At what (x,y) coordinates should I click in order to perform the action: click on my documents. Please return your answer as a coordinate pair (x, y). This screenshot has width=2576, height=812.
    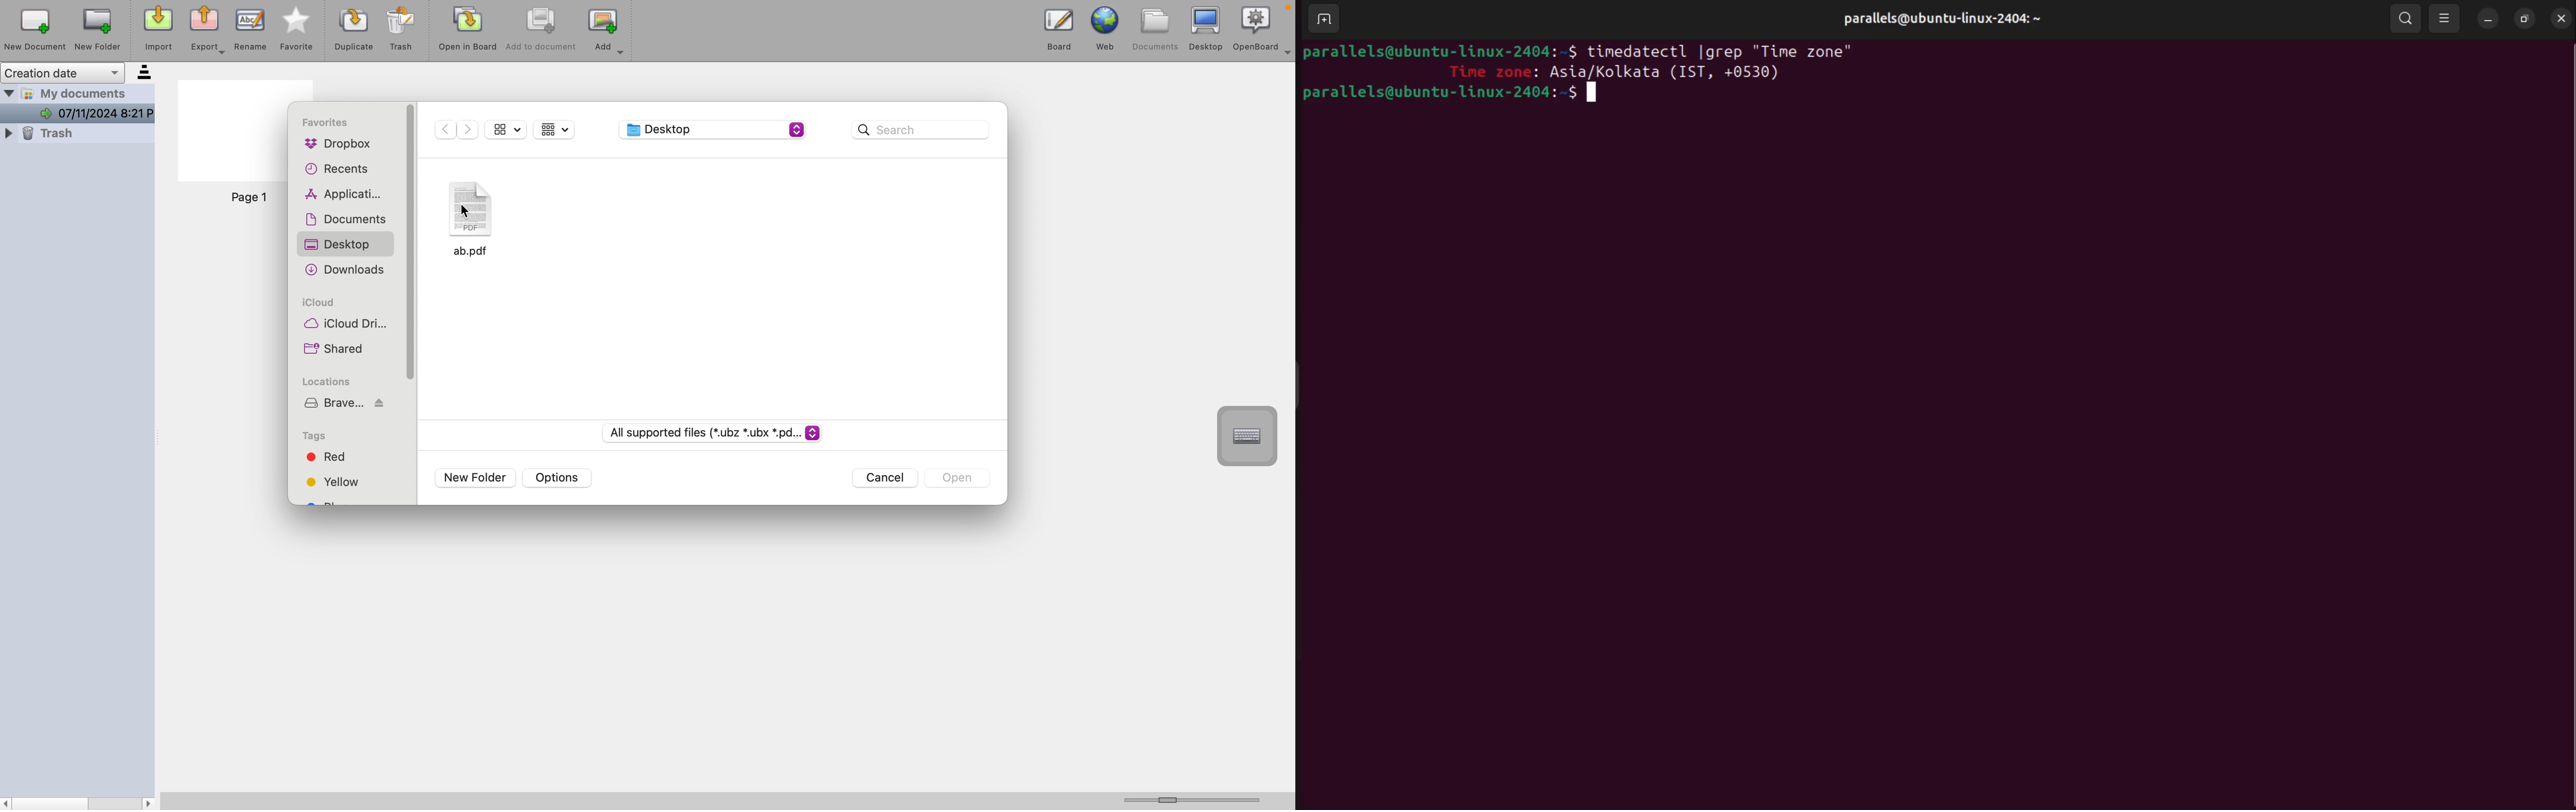
    Looking at the image, I should click on (81, 103).